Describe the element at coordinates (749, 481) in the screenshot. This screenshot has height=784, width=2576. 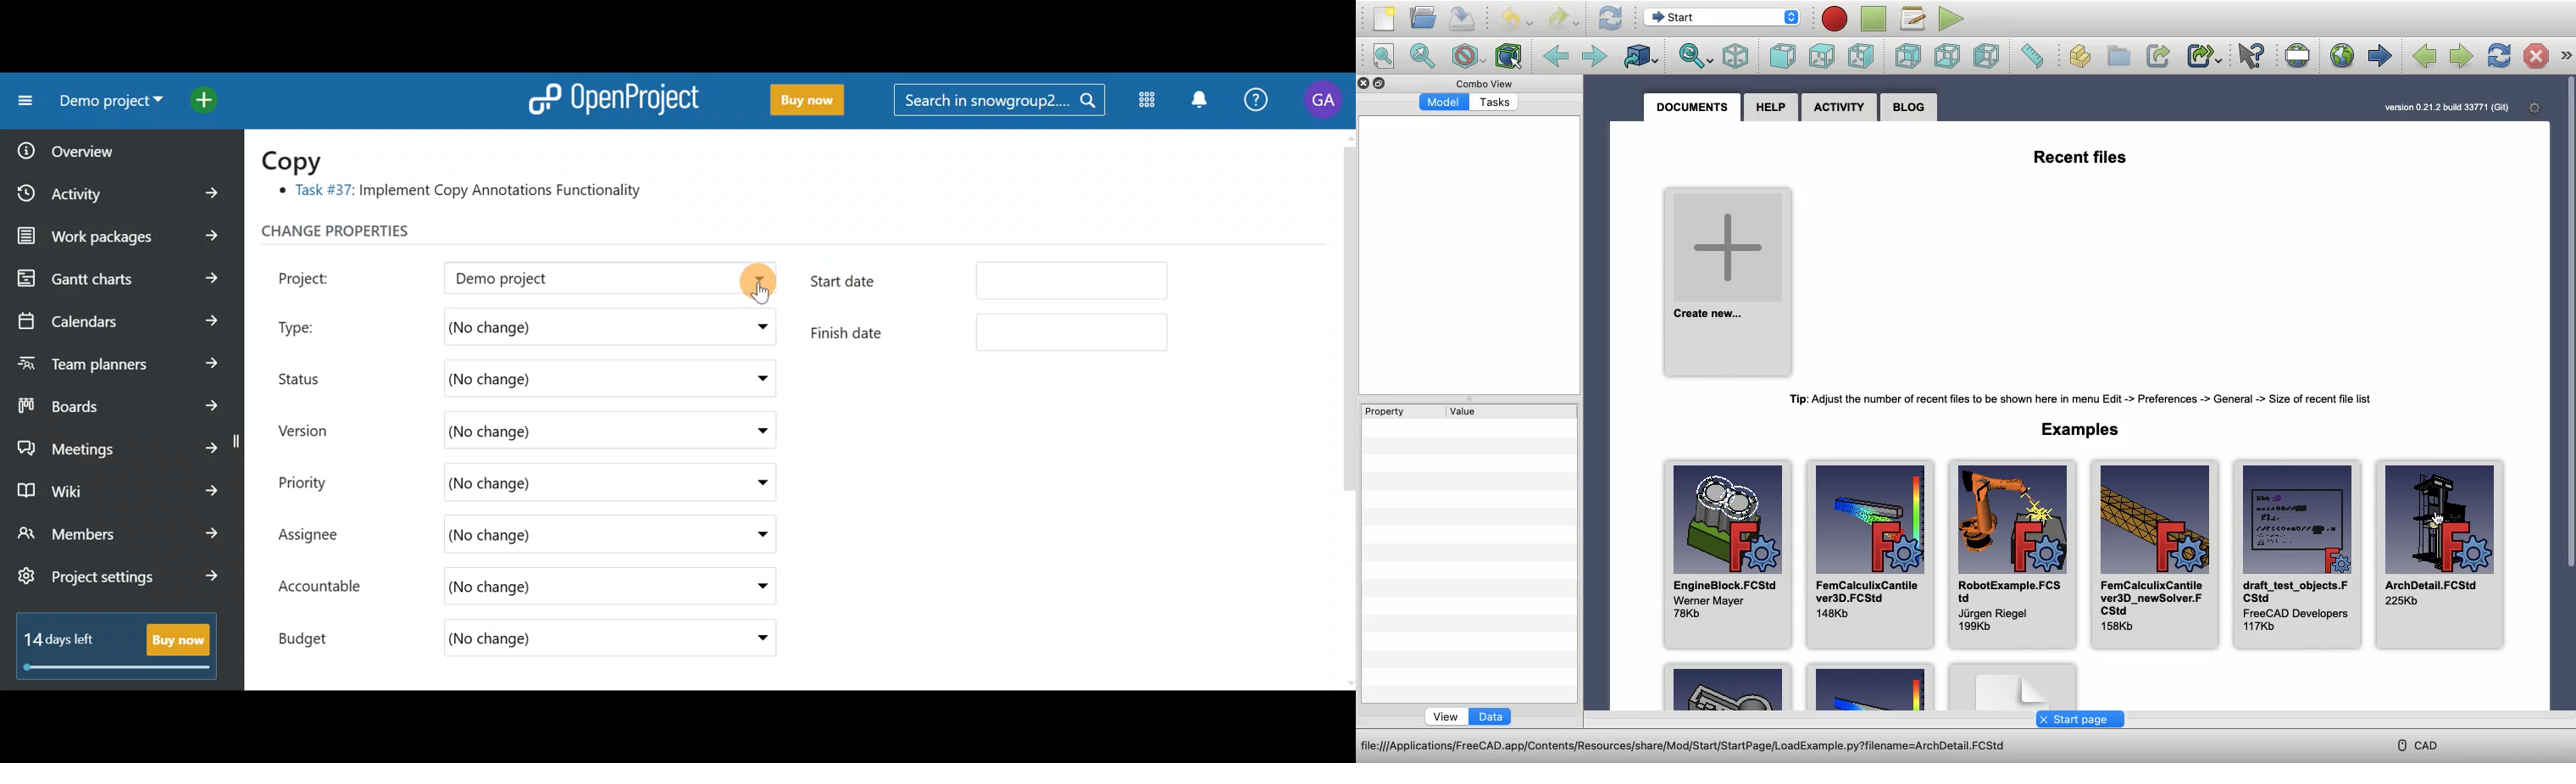
I see `Priority drop down` at that location.